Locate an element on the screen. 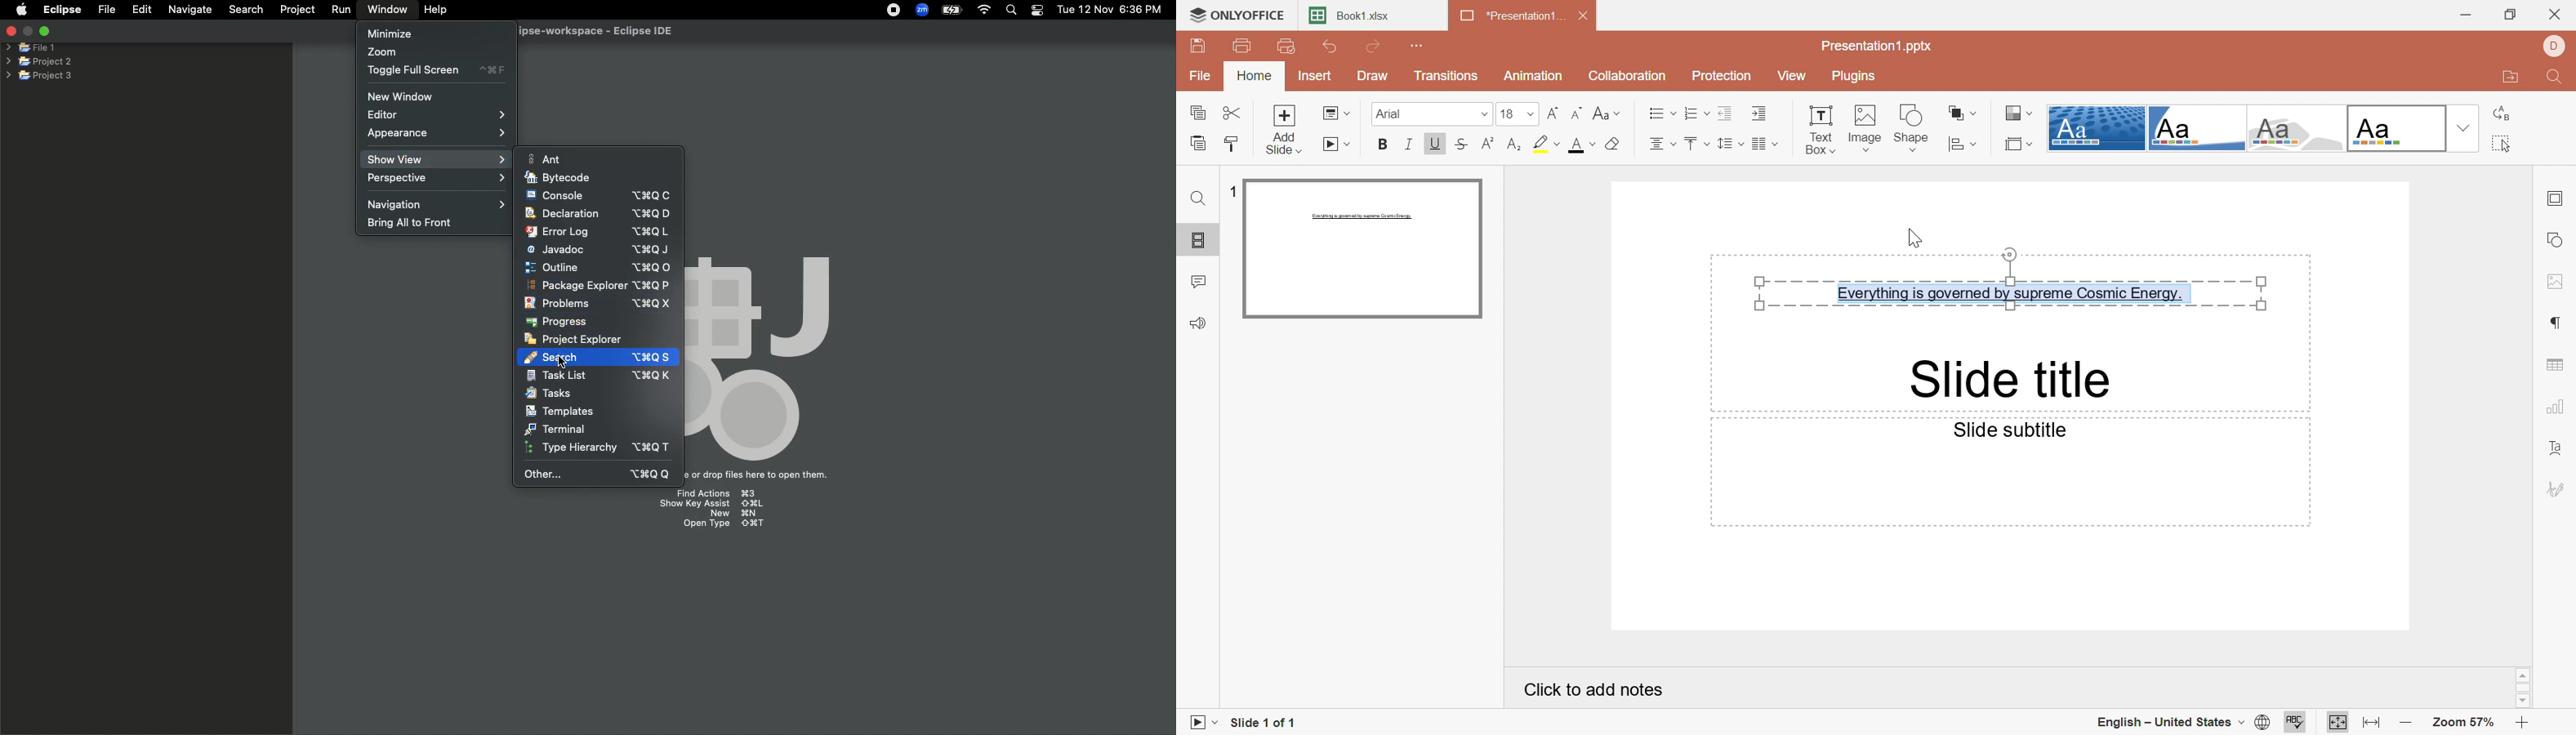 The height and width of the screenshot is (756, 2576). Strikethrough is located at coordinates (1461, 143).